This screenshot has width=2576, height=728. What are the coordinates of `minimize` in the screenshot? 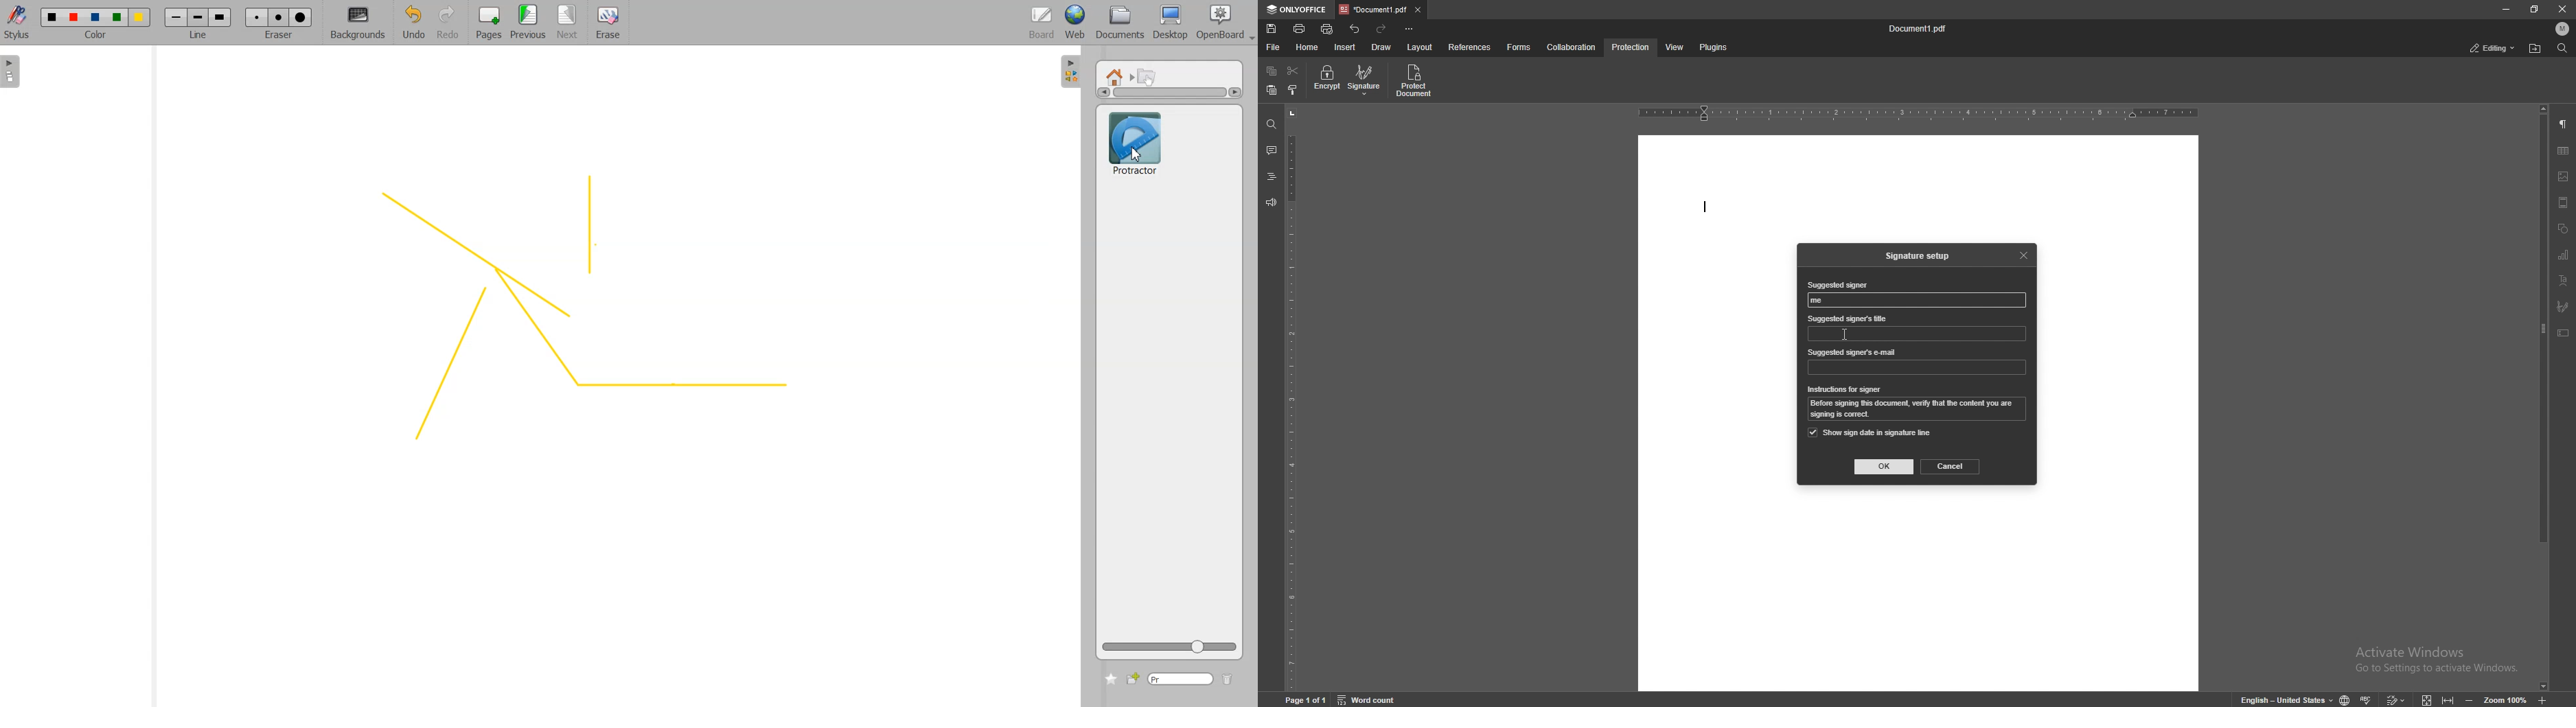 It's located at (2505, 8).